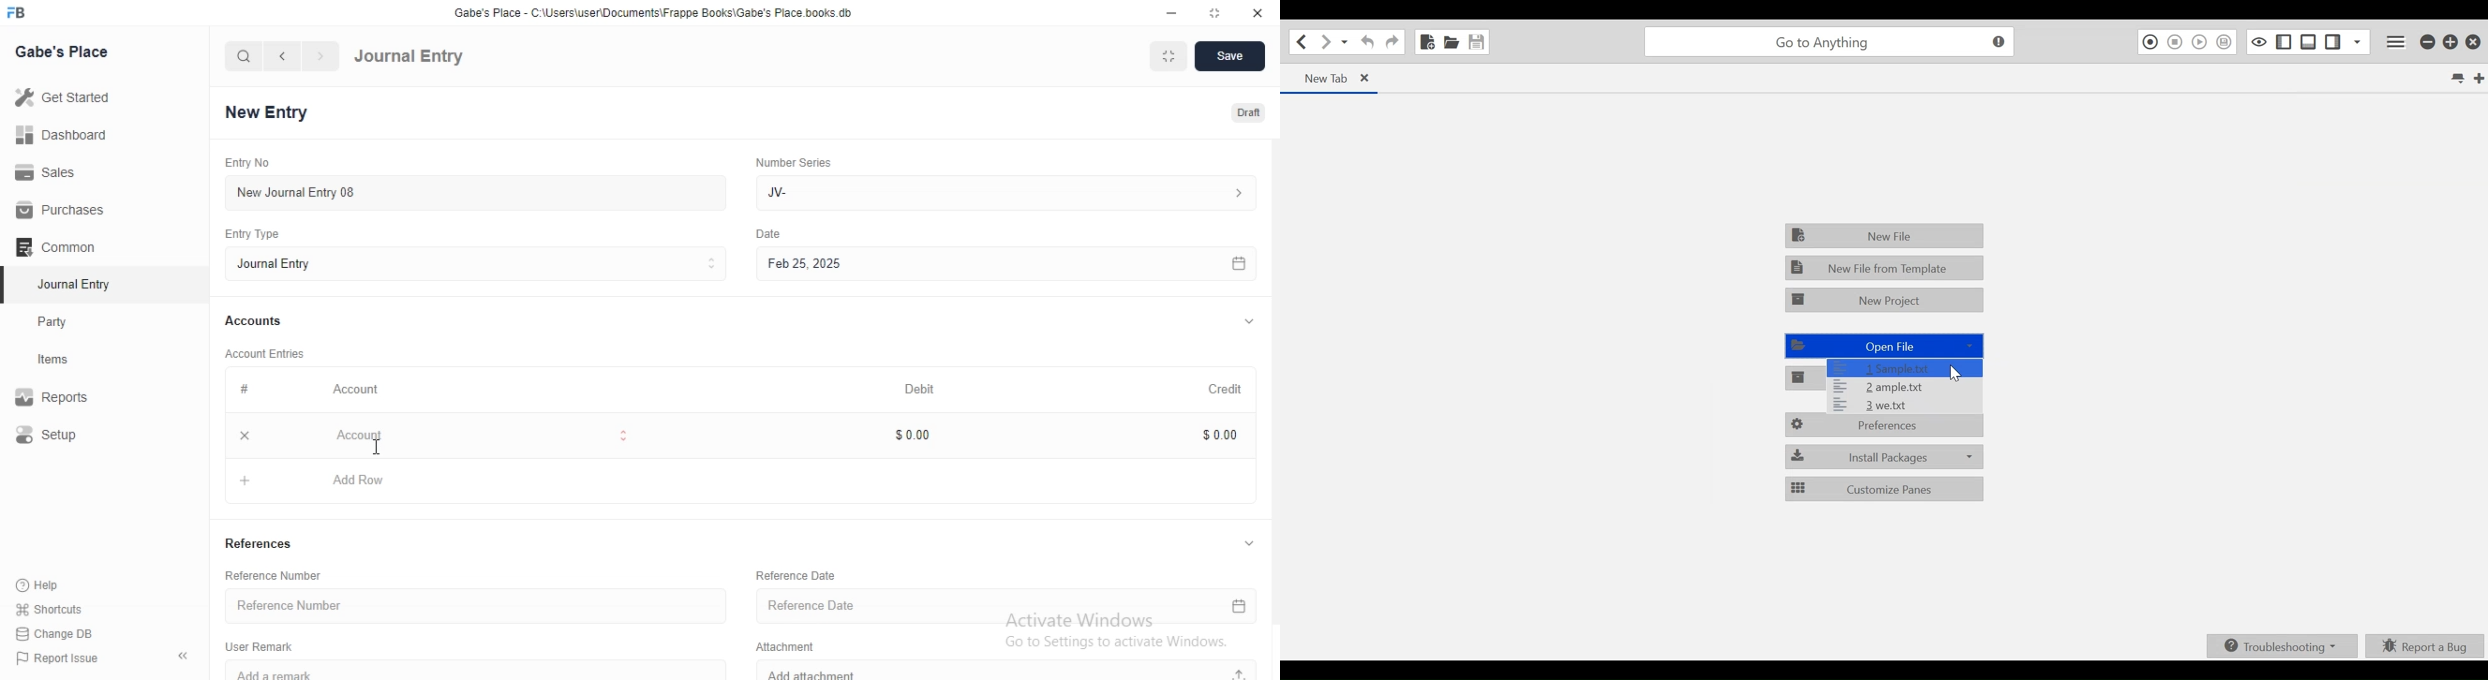 Image resolution: width=2492 pixels, height=700 pixels. Describe the element at coordinates (1003, 263) in the screenshot. I see `Feb 25, 2025` at that location.